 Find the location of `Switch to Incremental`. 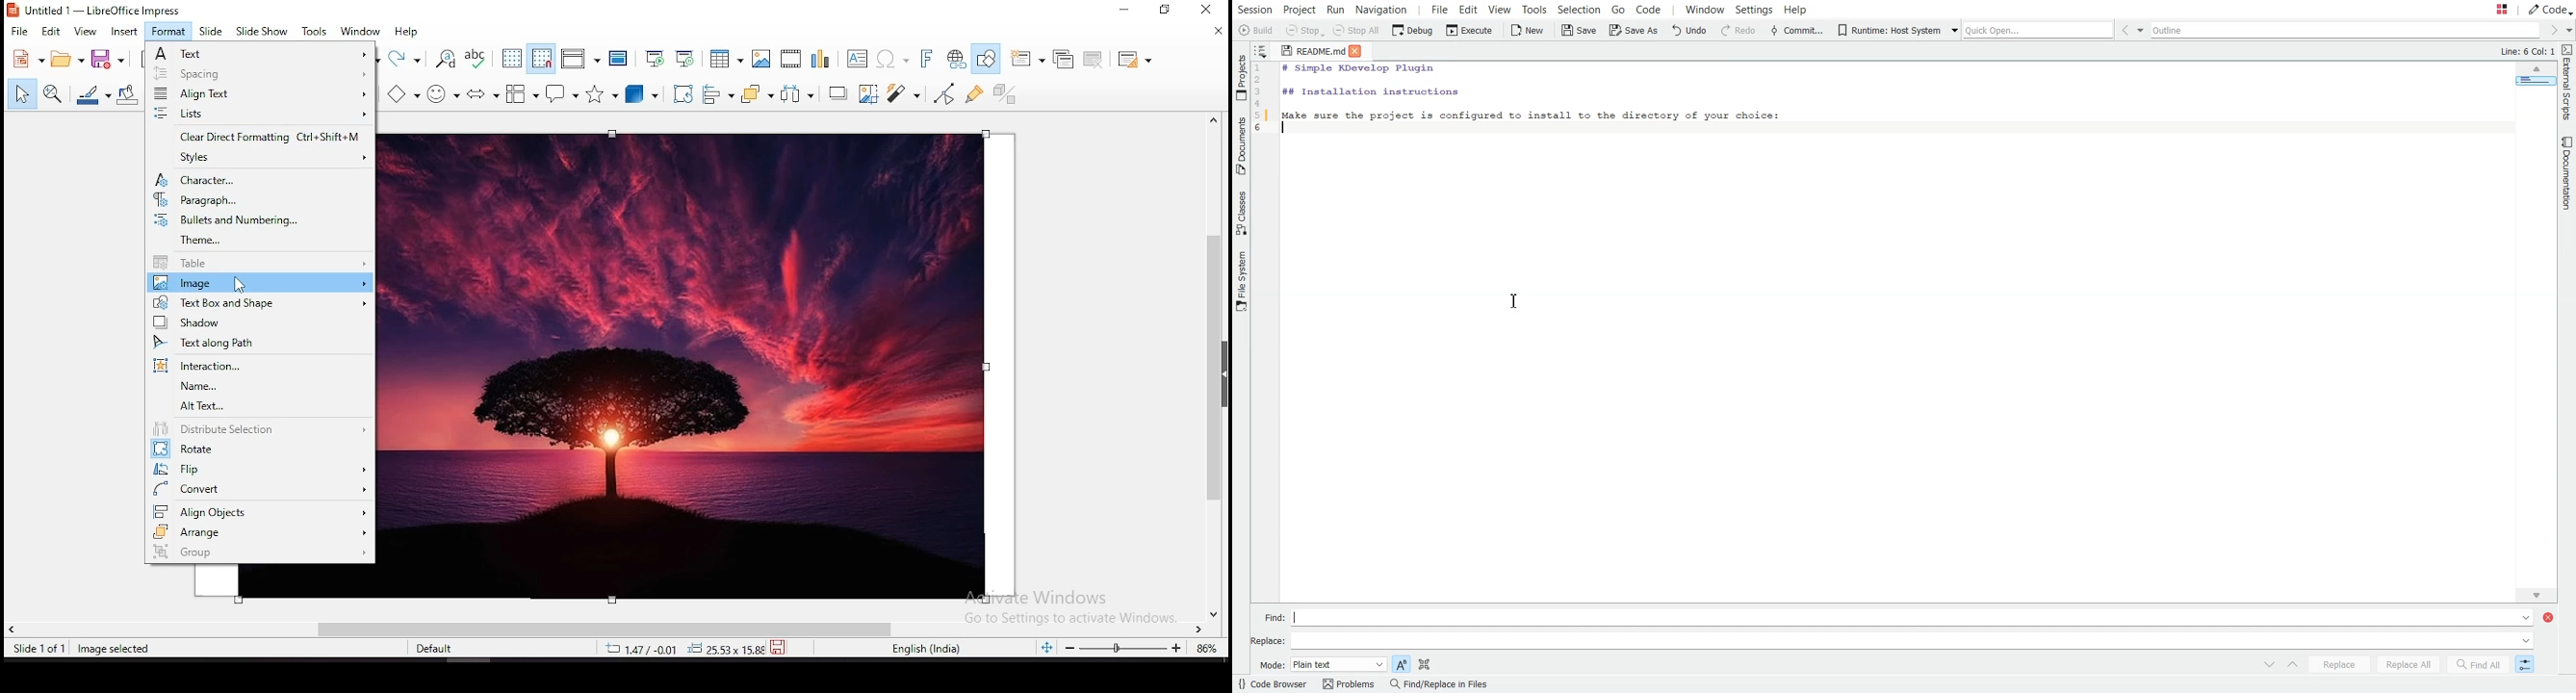

Switch to Incremental is located at coordinates (2522, 665).